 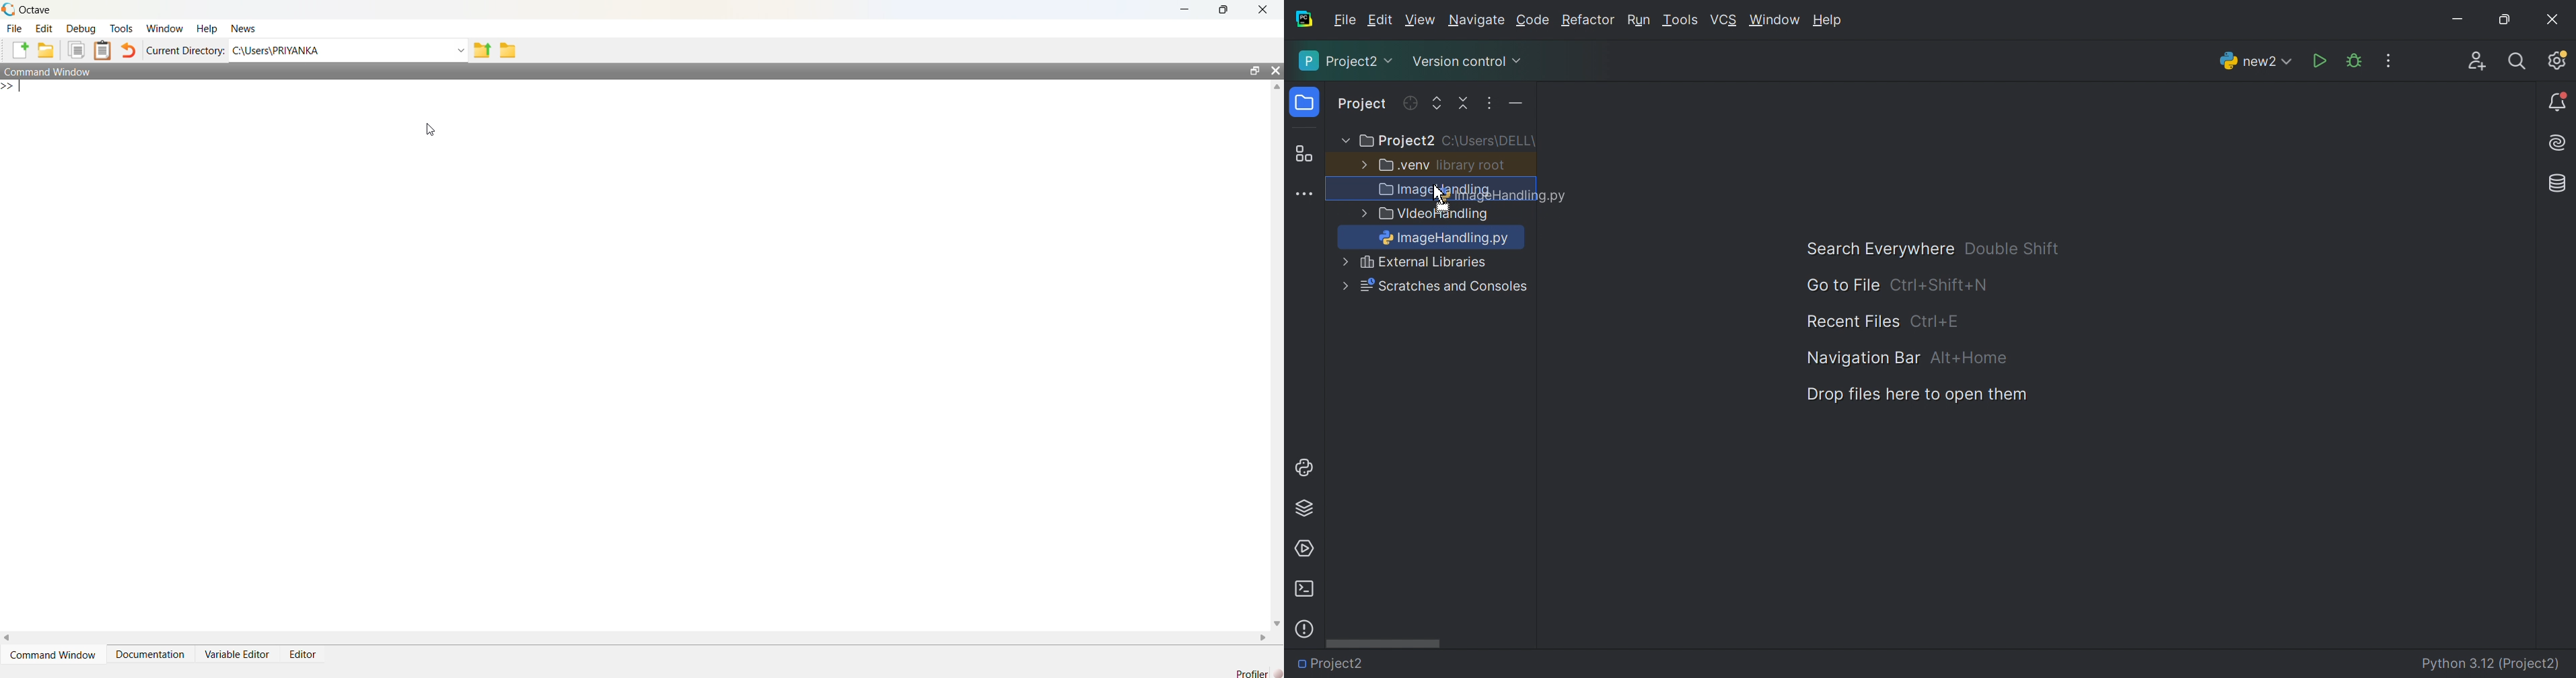 What do you see at coordinates (1472, 165) in the screenshot?
I see `library root` at bounding box center [1472, 165].